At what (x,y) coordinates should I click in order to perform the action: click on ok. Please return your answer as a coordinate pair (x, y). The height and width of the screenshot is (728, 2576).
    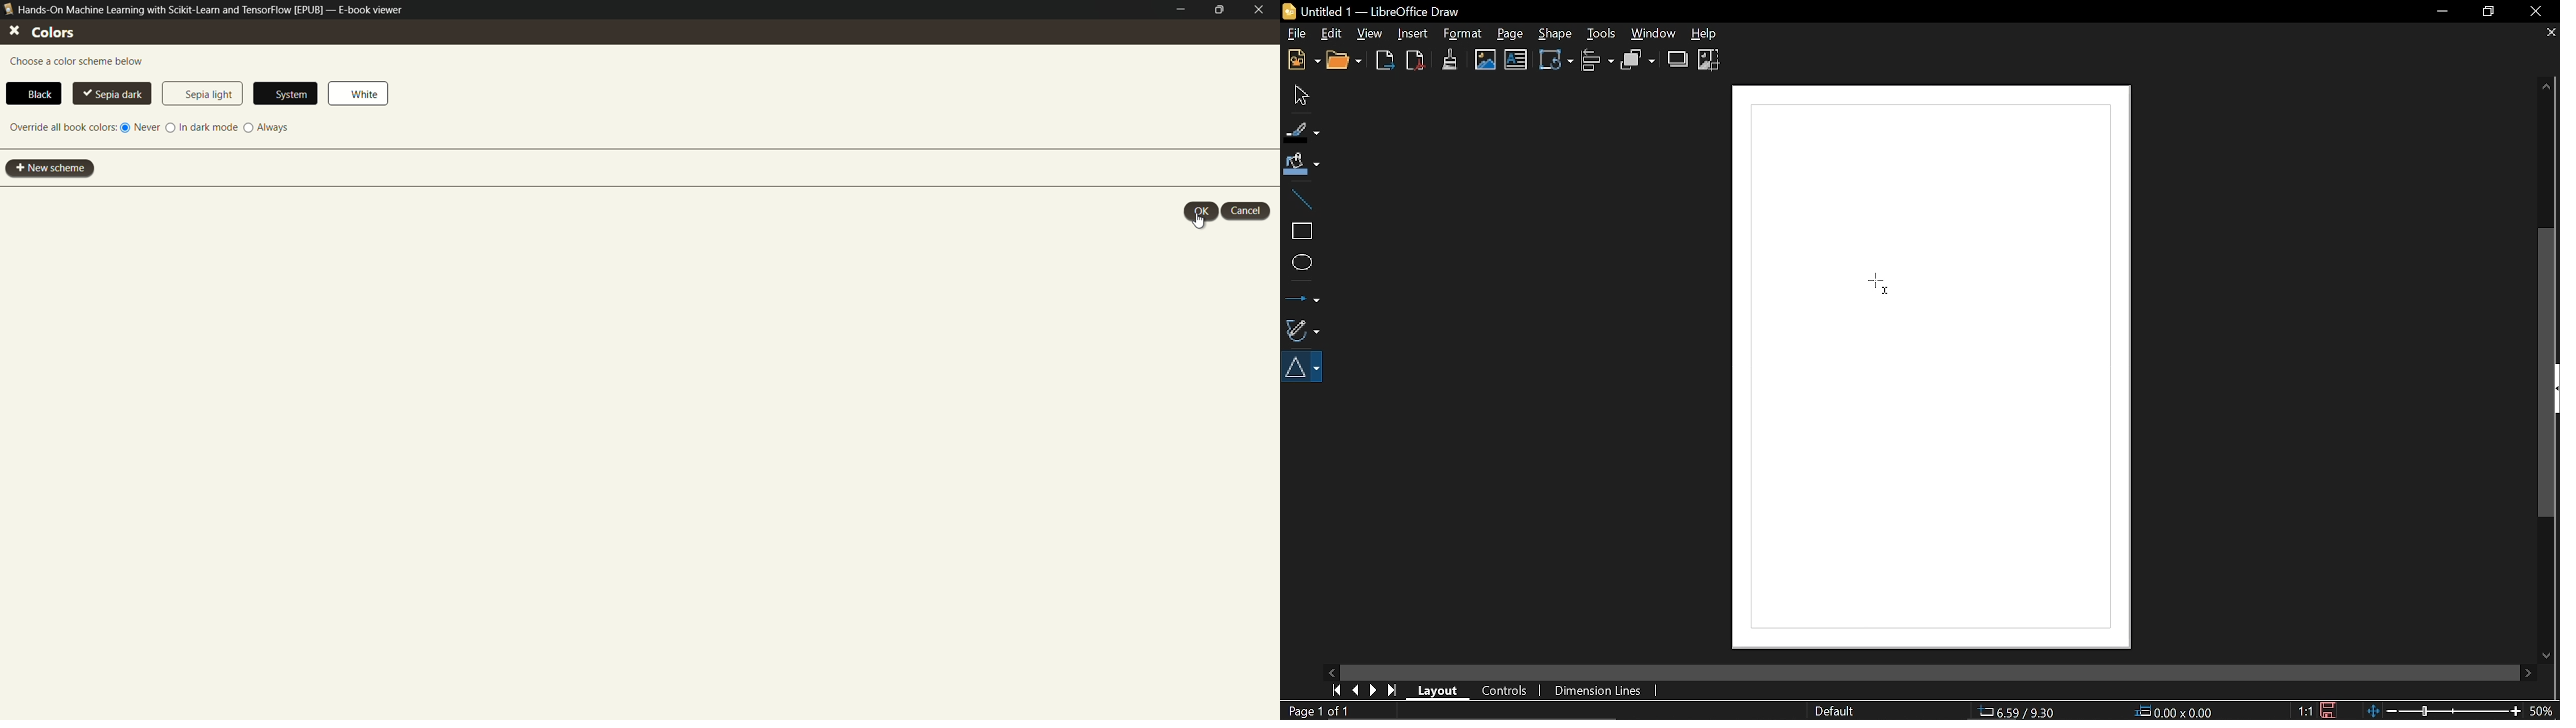
    Looking at the image, I should click on (1202, 211).